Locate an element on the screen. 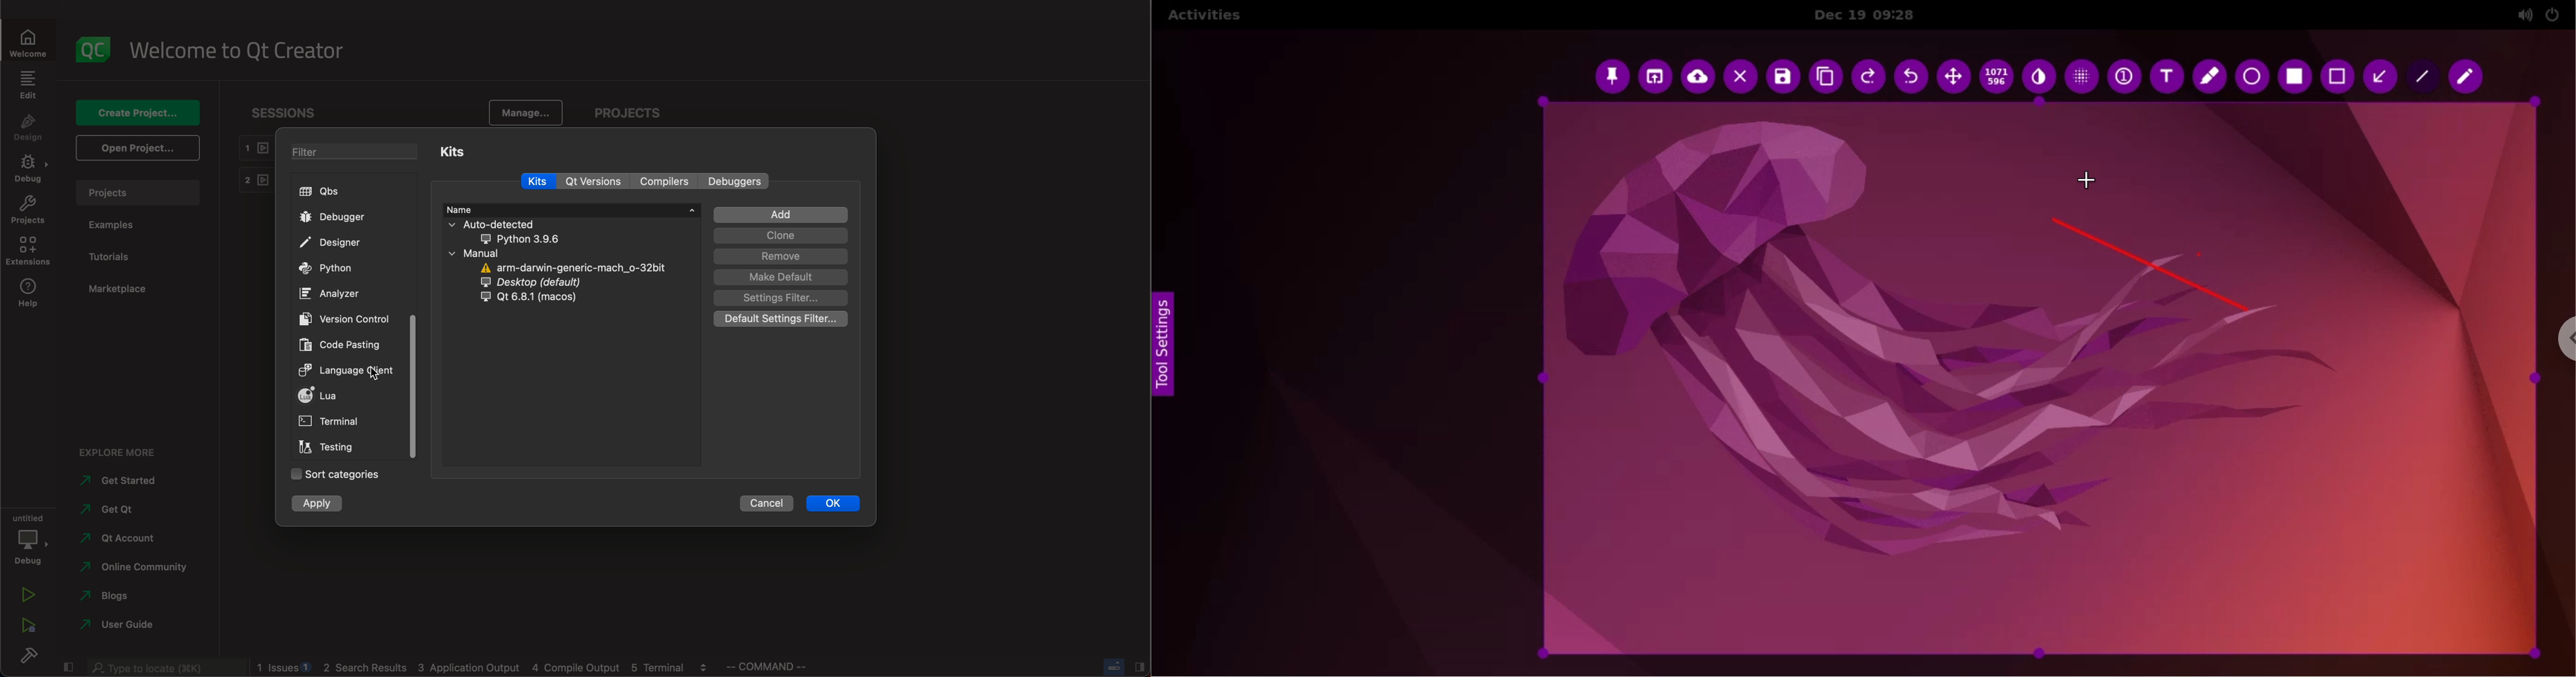  manage is located at coordinates (526, 112).